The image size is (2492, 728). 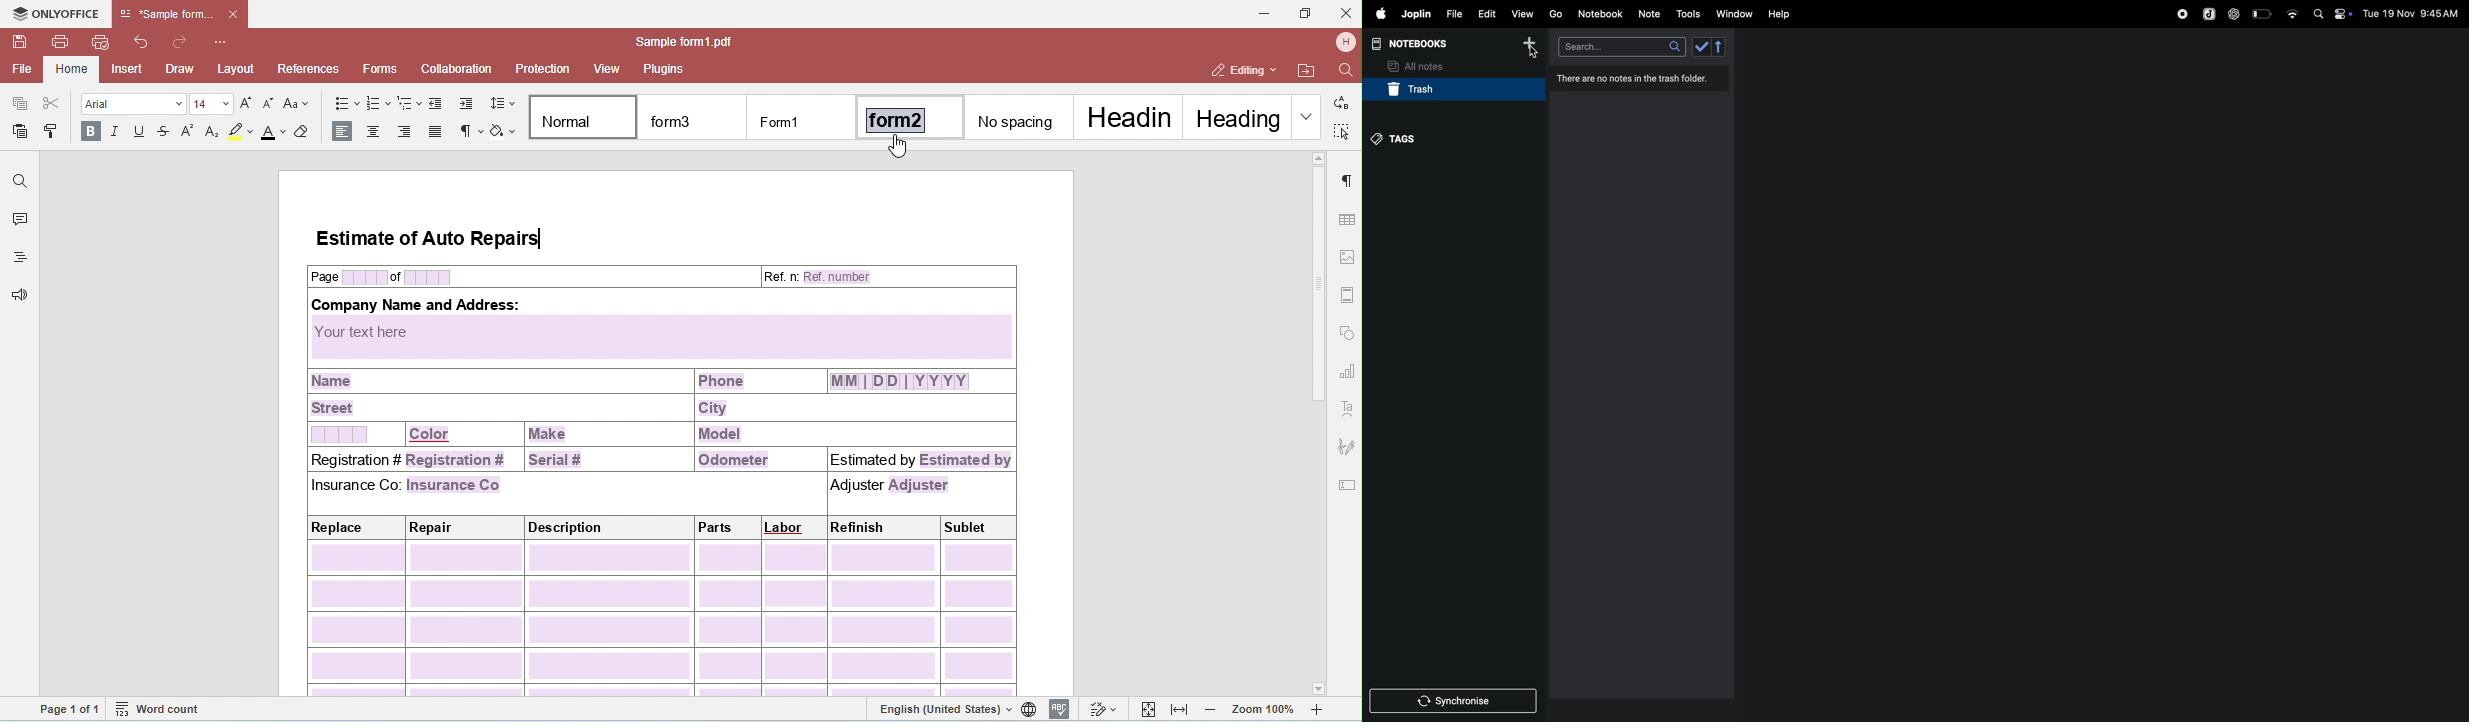 I want to click on there is no trash, so click(x=1638, y=83).